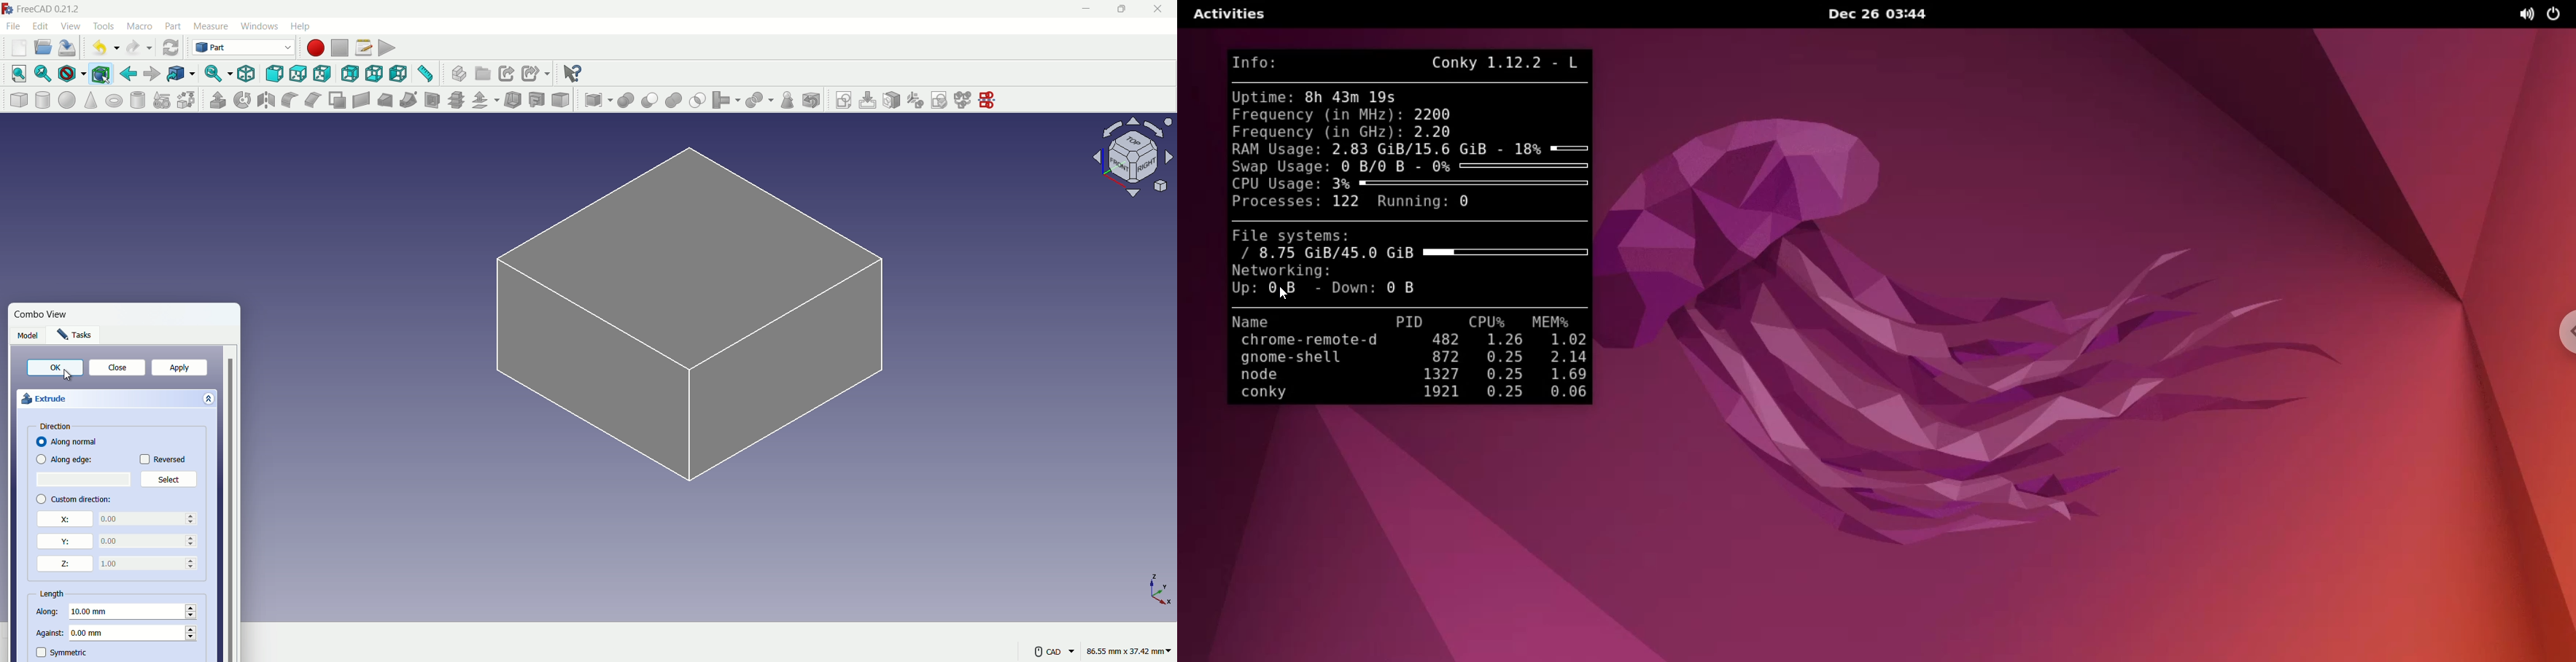  What do you see at coordinates (131, 612) in the screenshot?
I see `10.00 mm` at bounding box center [131, 612].